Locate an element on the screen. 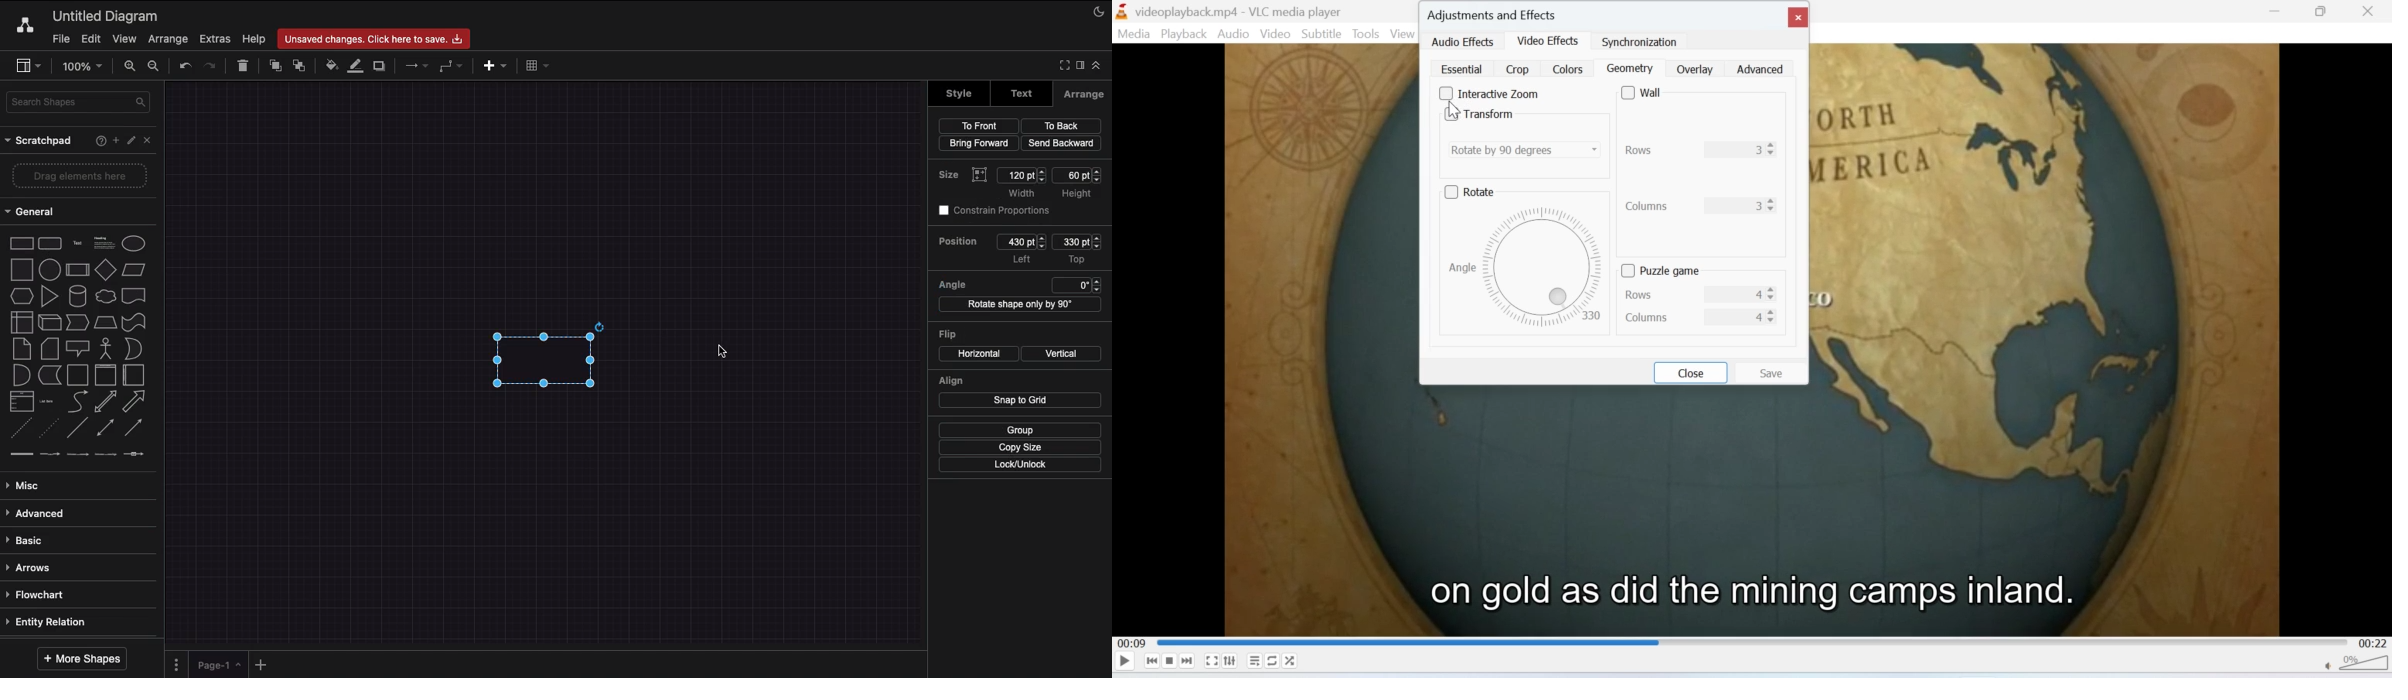  Search shape is located at coordinates (76, 104).